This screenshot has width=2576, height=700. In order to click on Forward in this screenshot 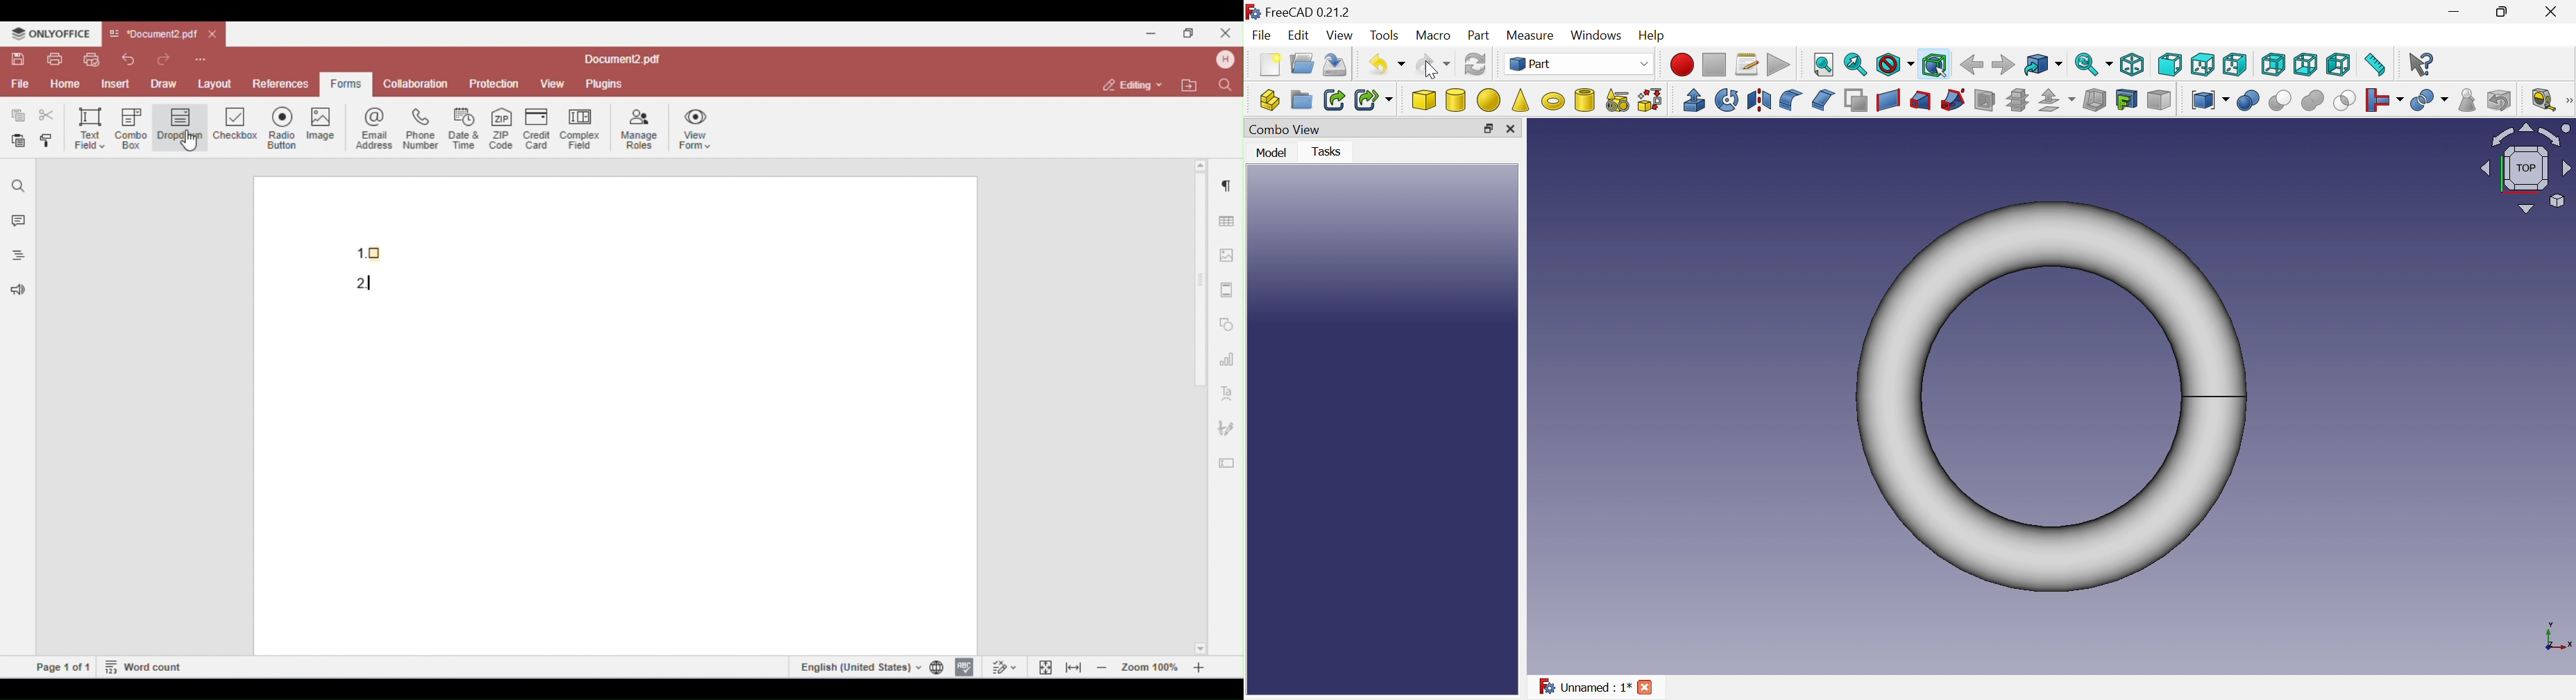, I will do `click(2003, 66)`.